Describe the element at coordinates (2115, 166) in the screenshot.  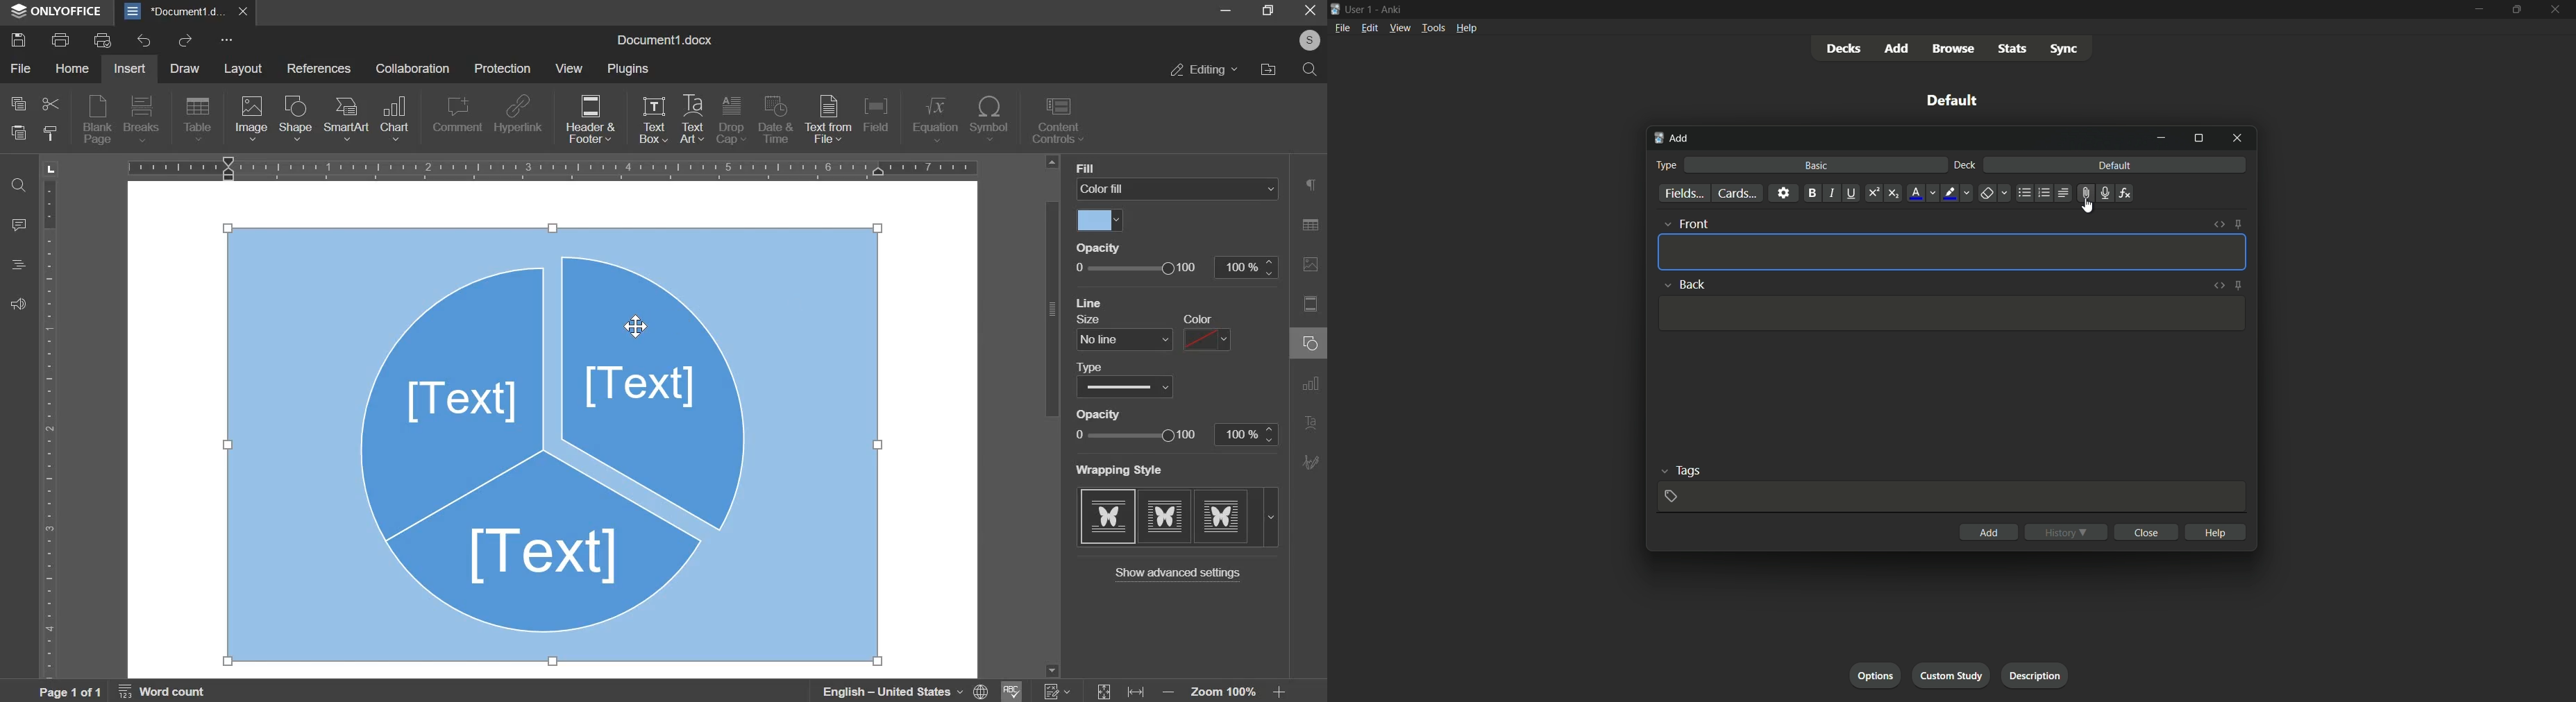
I see `default` at that location.